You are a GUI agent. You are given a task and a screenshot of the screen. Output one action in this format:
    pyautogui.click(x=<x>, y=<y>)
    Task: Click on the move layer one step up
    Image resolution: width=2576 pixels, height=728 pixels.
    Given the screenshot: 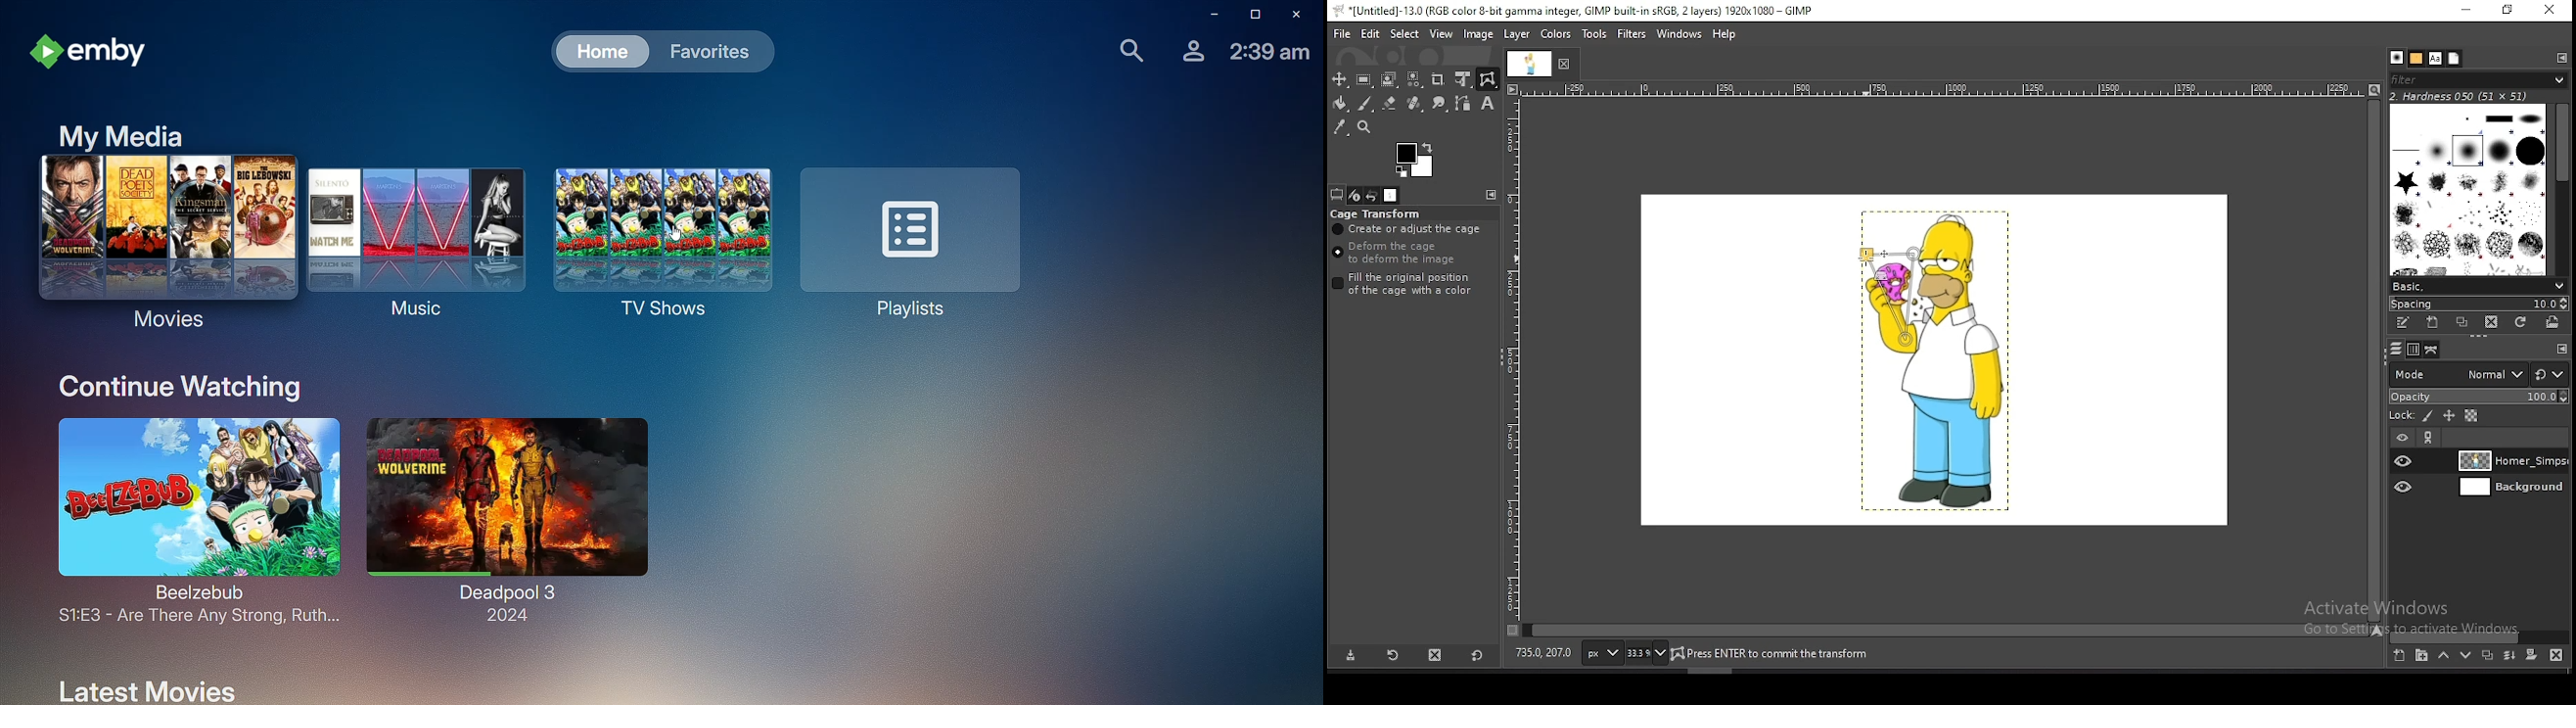 What is the action you would take?
    pyautogui.click(x=2444, y=658)
    